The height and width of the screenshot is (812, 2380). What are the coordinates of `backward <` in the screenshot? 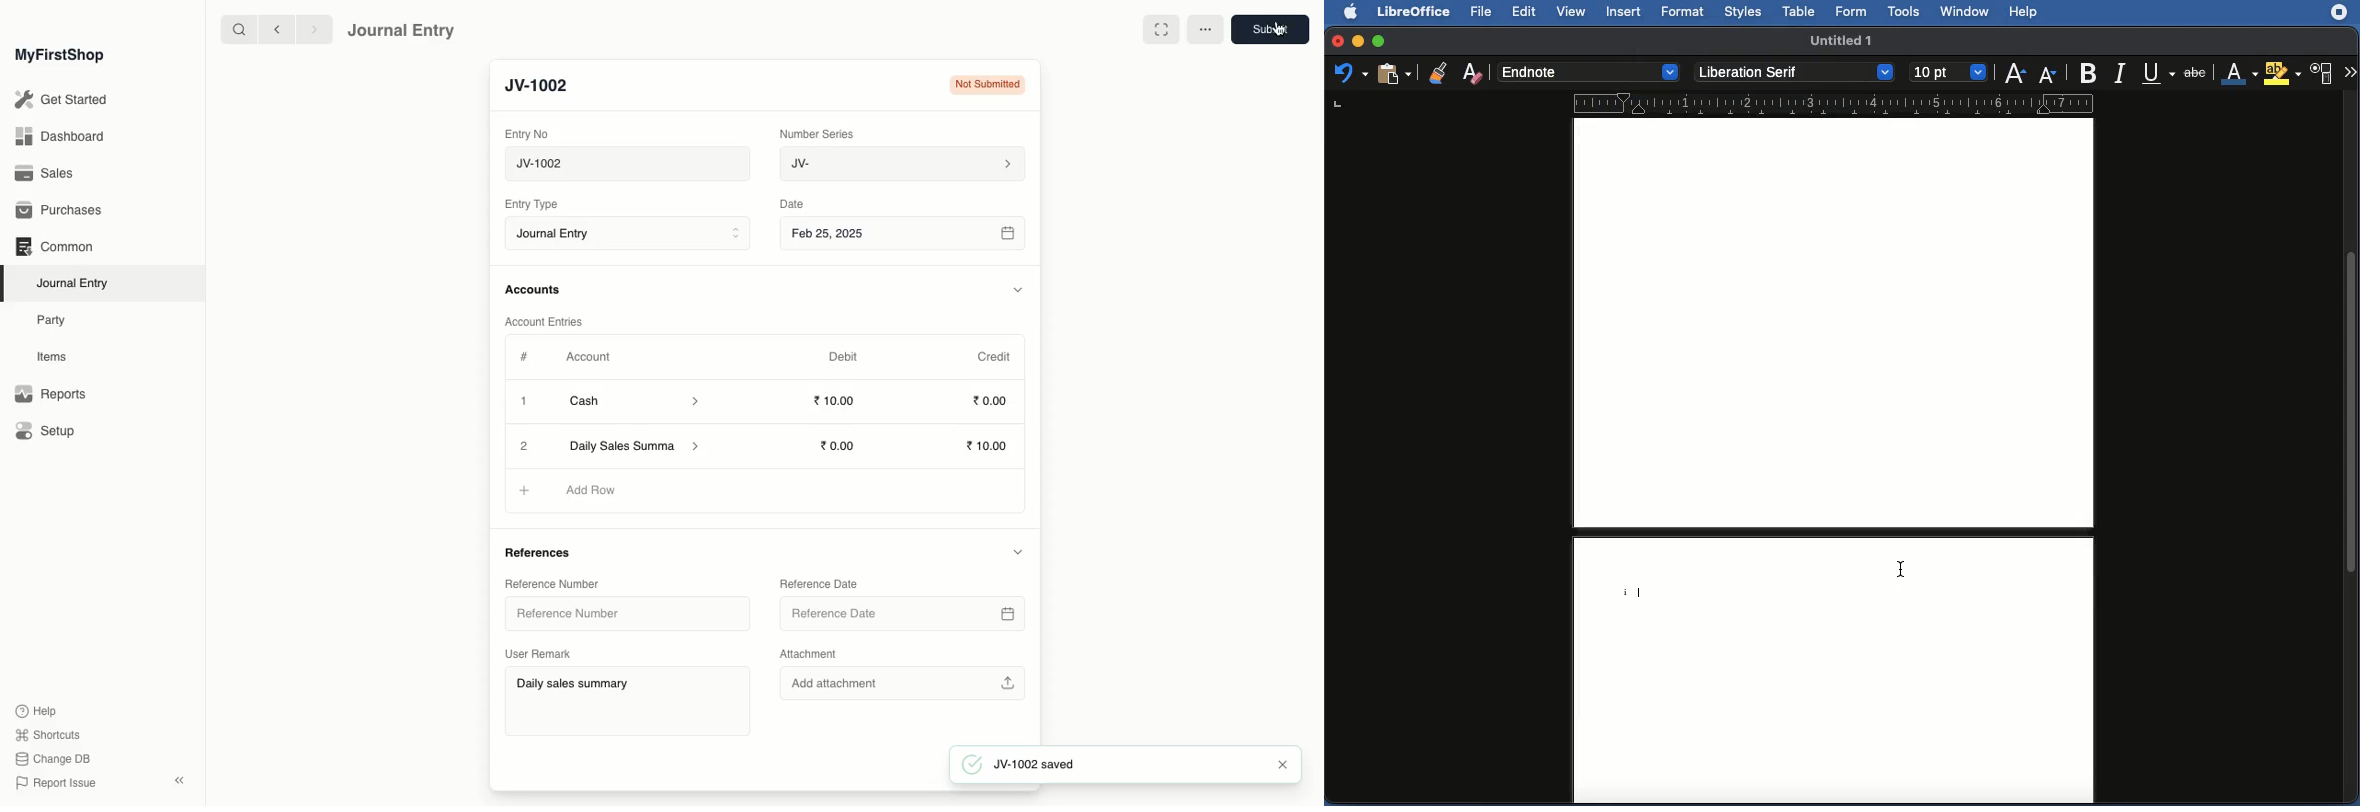 It's located at (272, 29).